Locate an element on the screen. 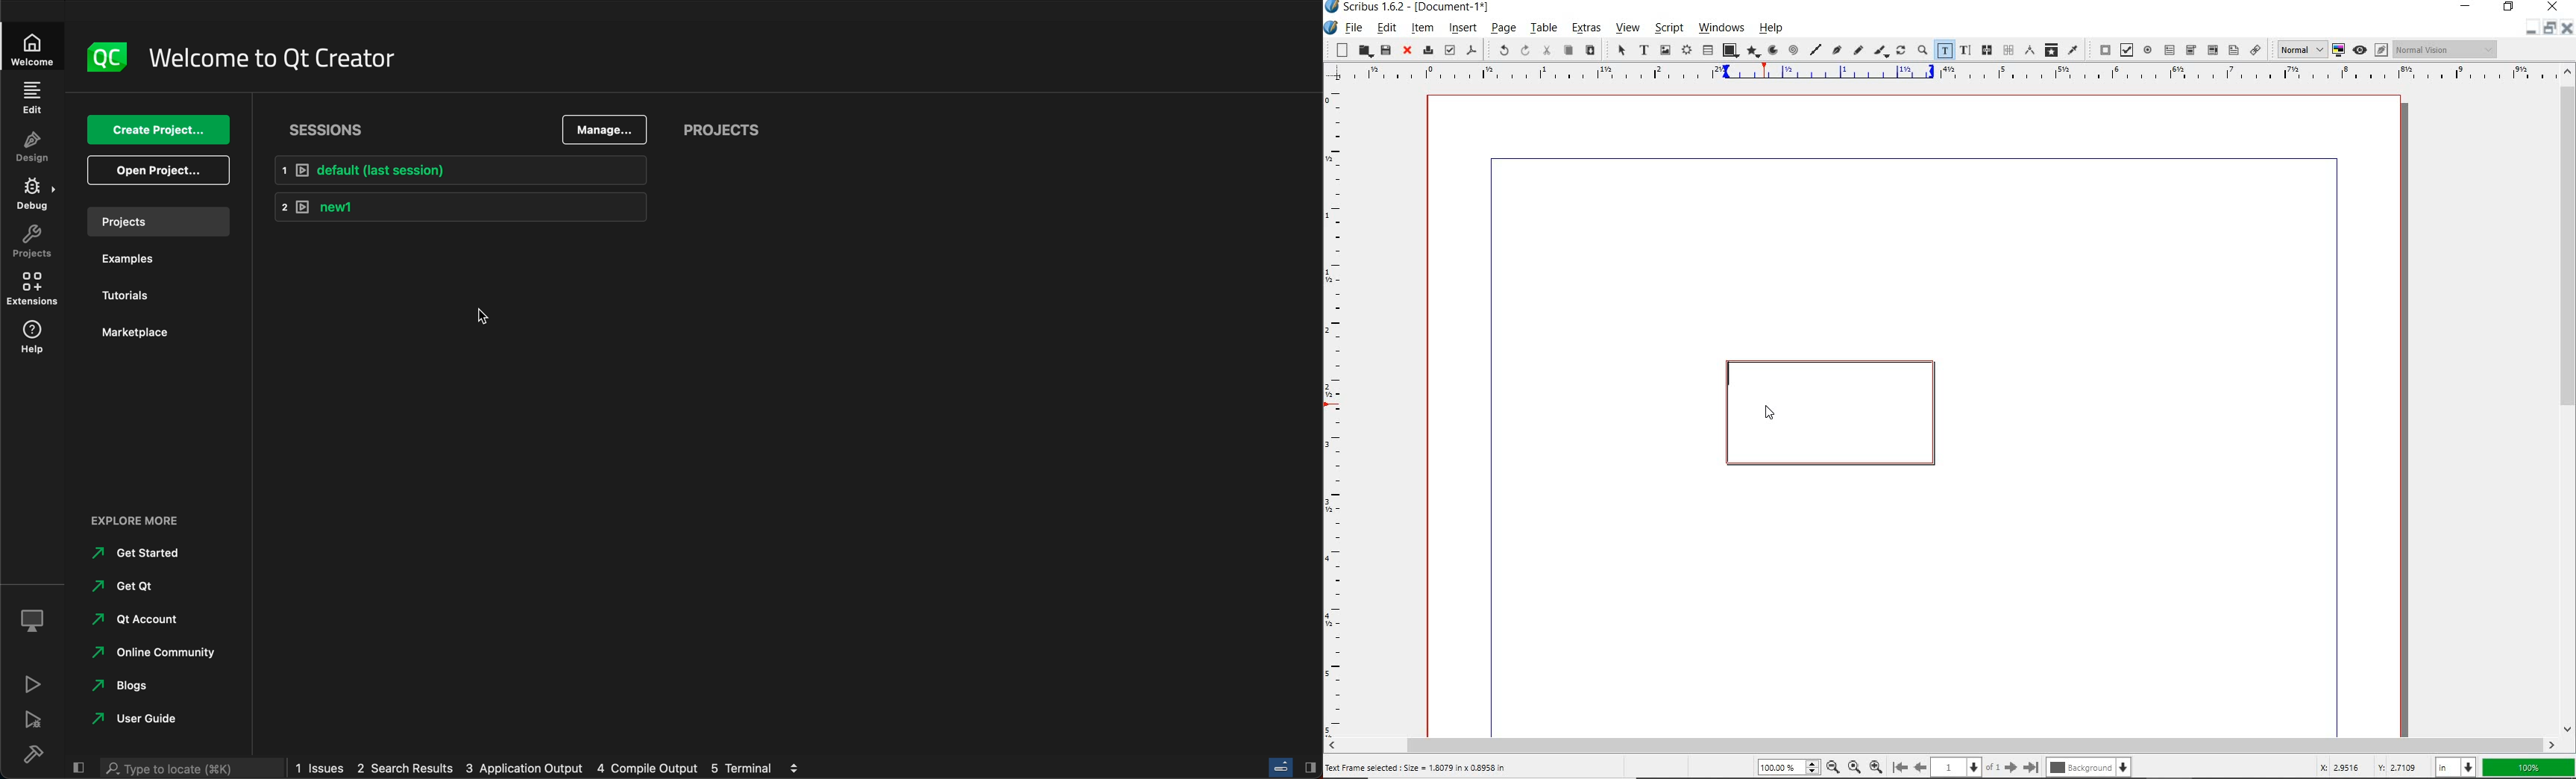 Image resolution: width=2576 pixels, height=784 pixels. zoom in or zoom out is located at coordinates (1922, 51).